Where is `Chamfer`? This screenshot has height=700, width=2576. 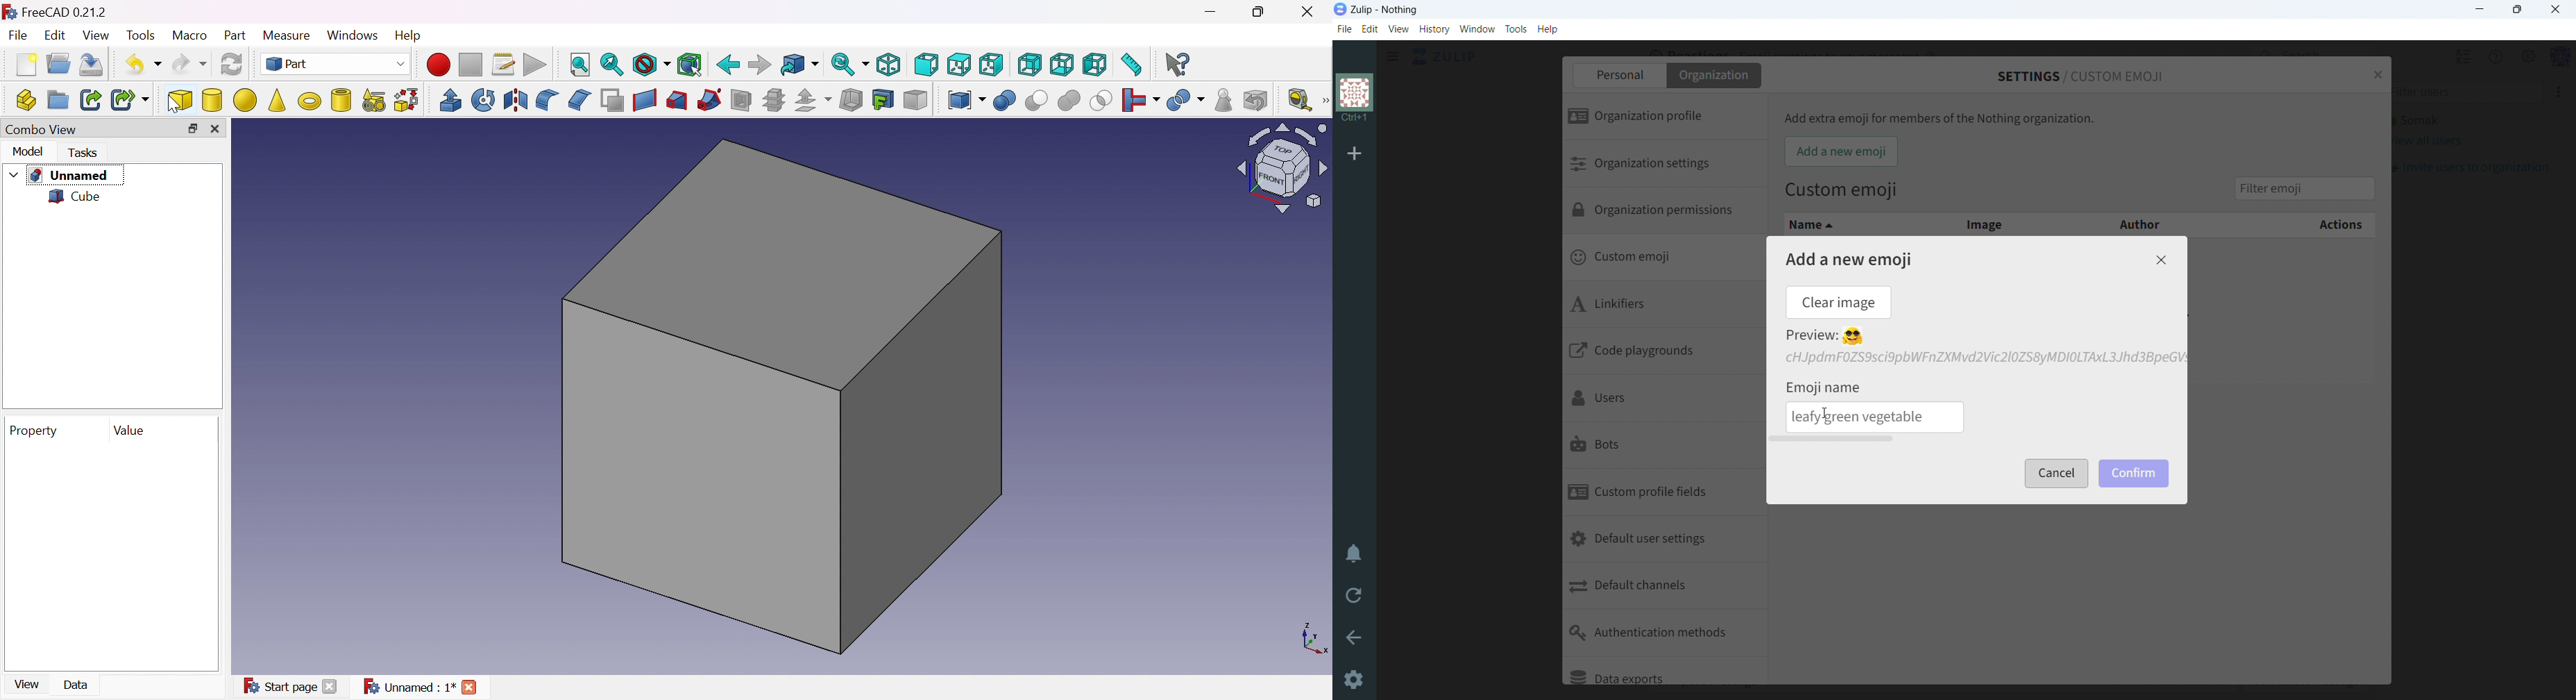
Chamfer is located at coordinates (581, 99).